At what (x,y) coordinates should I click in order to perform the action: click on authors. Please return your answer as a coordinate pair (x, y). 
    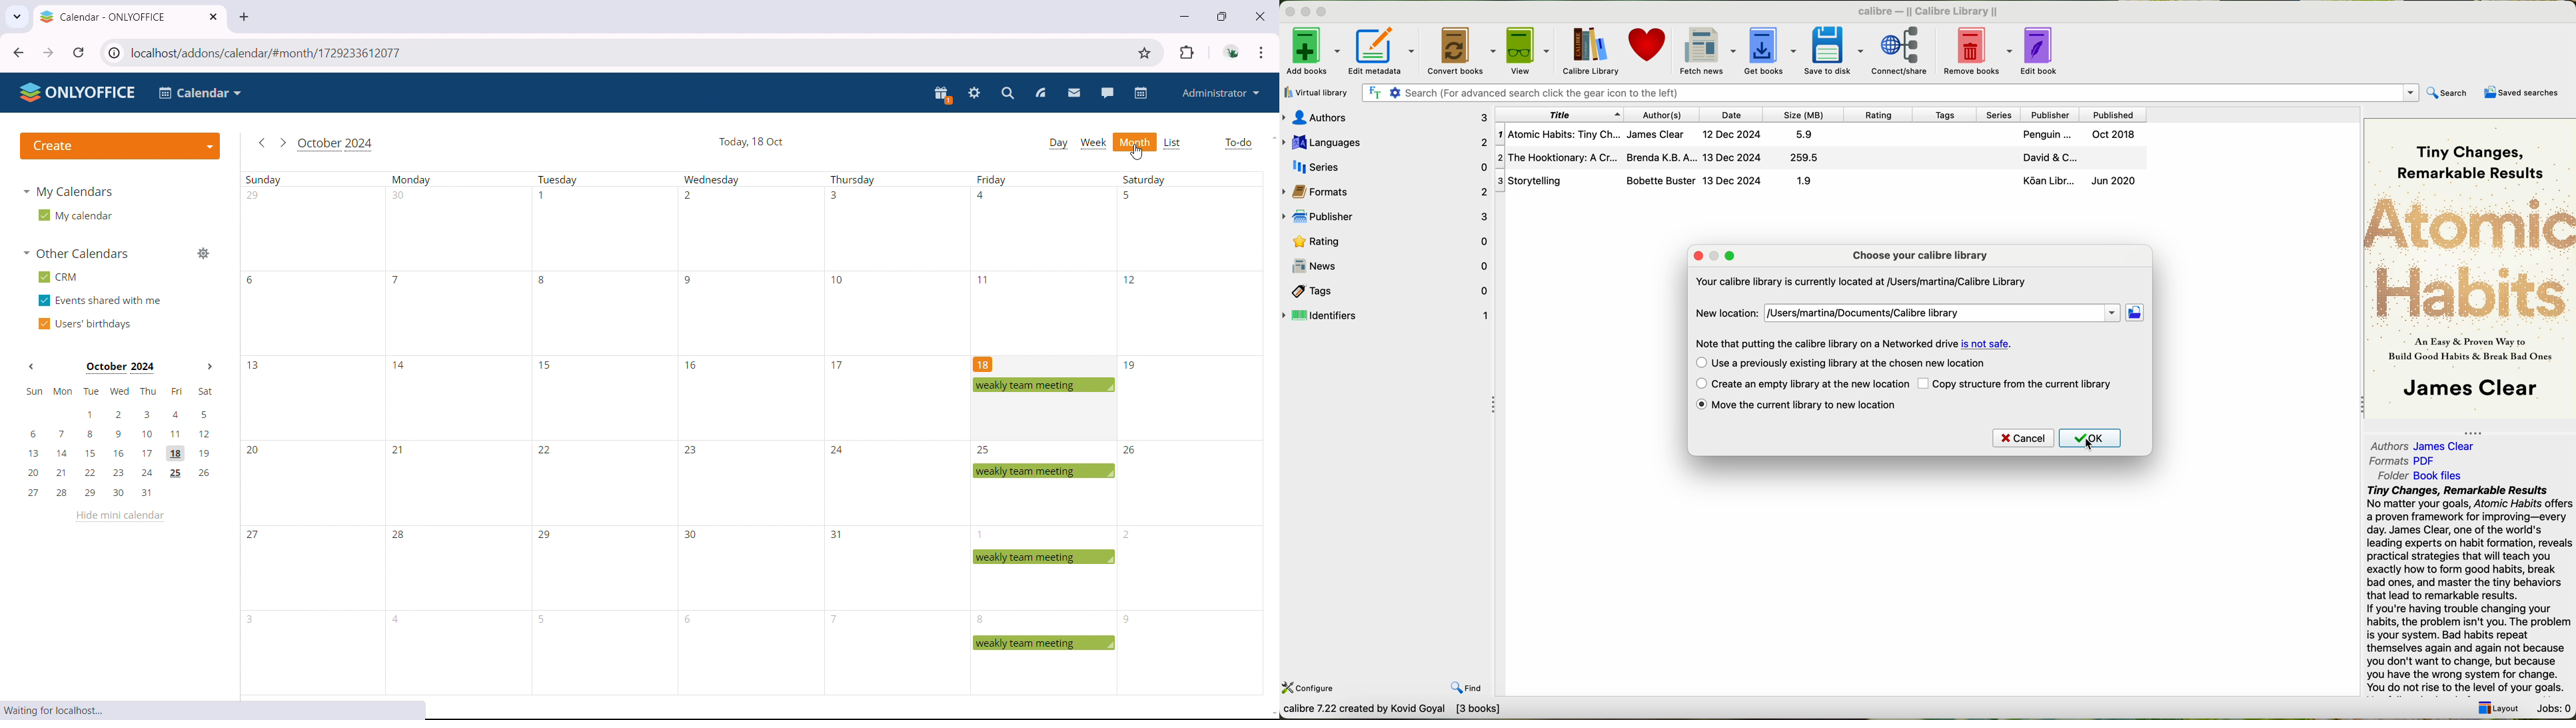
    Looking at the image, I should click on (2386, 444).